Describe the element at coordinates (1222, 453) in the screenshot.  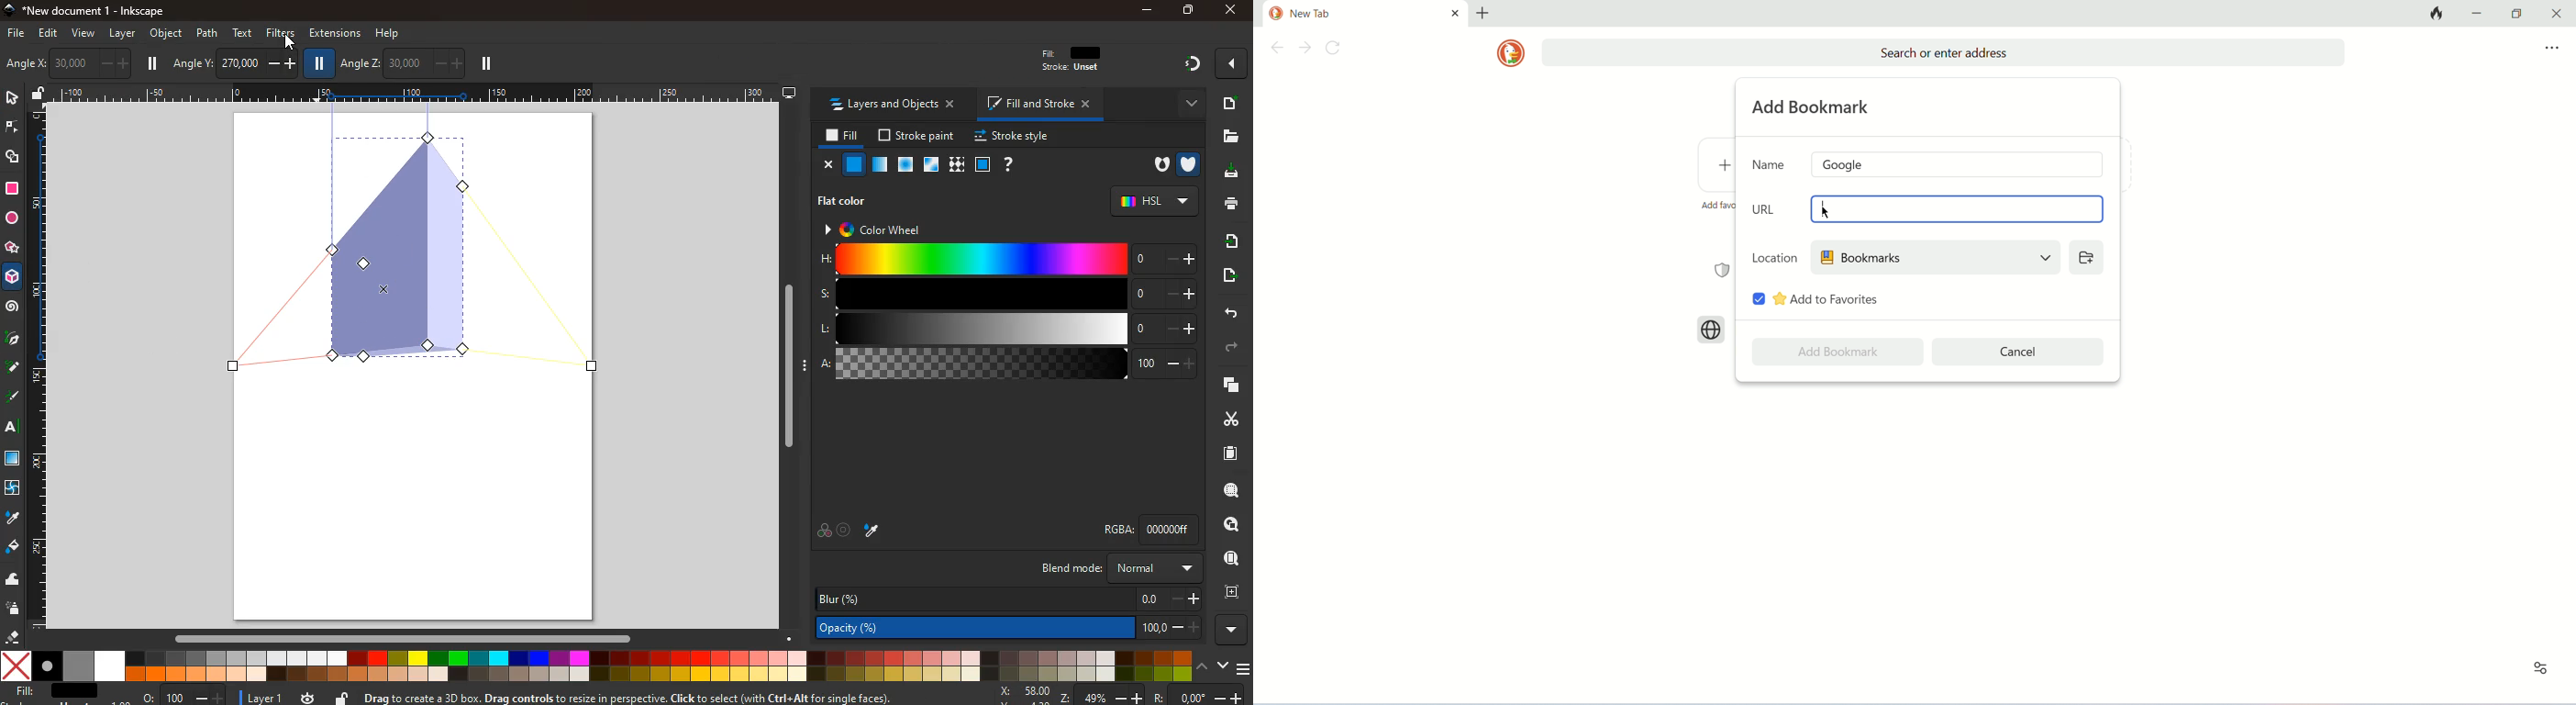
I see `paper` at that location.